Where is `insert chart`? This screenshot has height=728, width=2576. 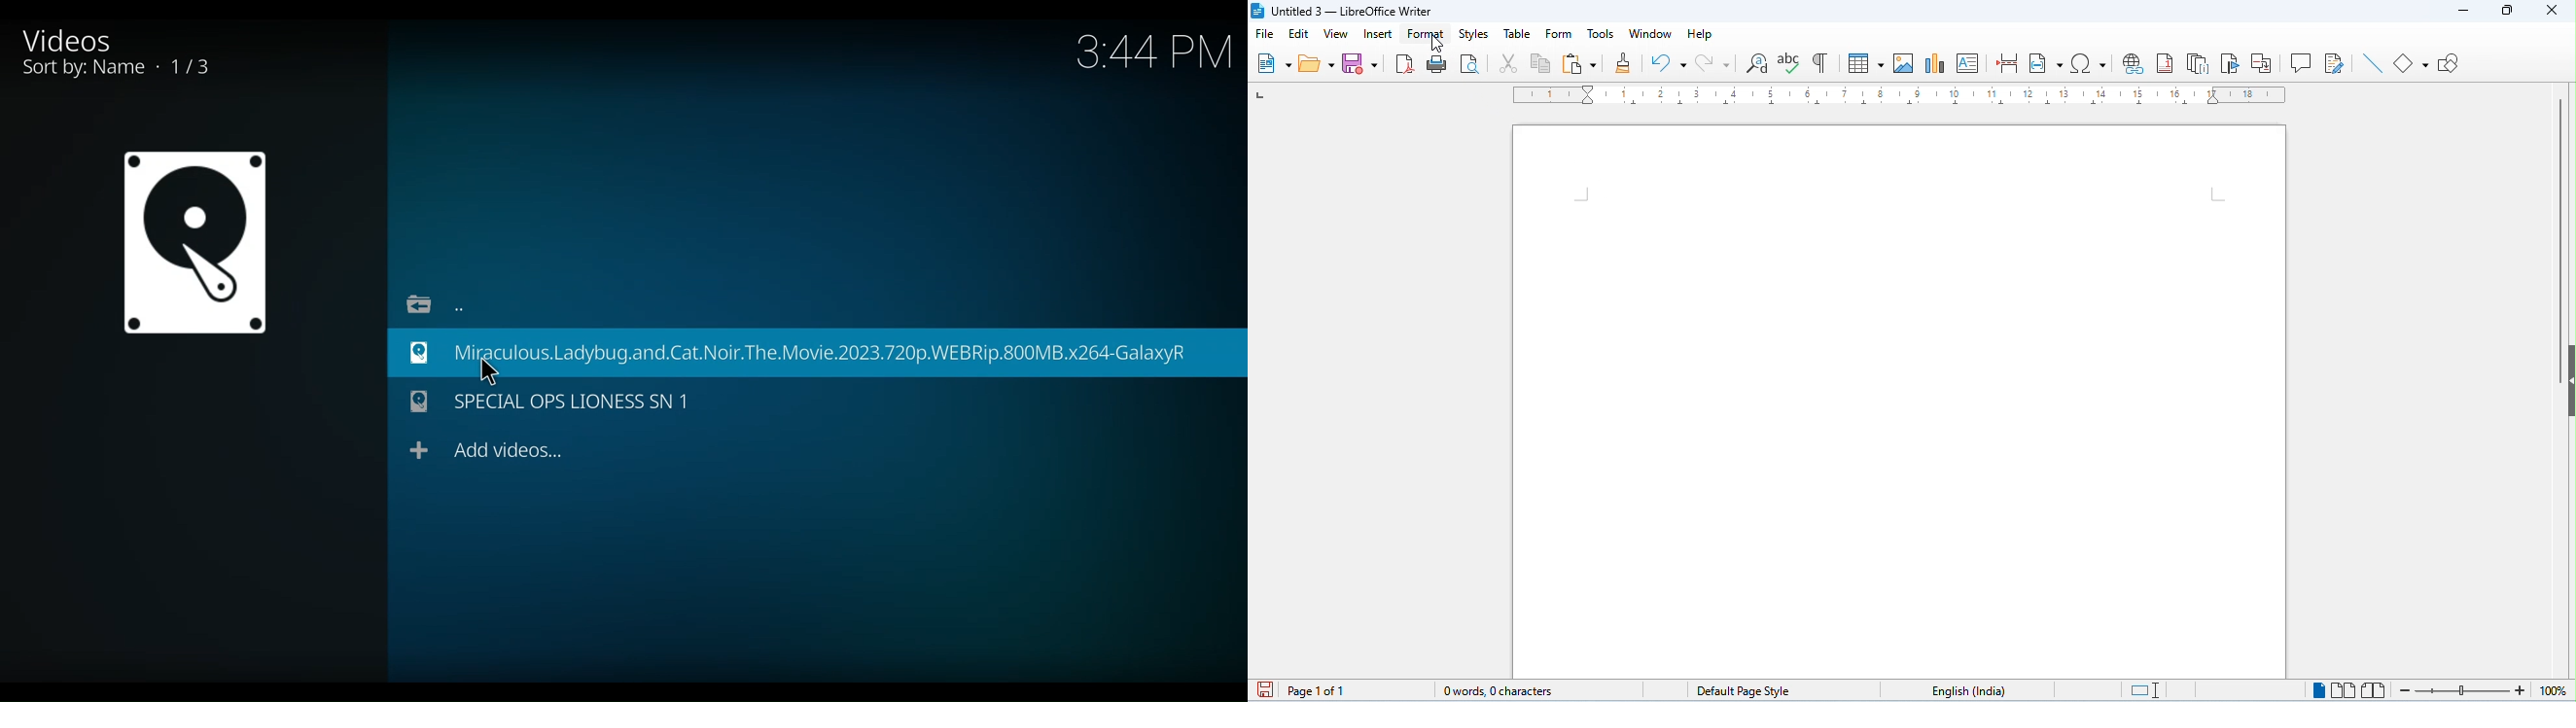
insert chart is located at coordinates (1936, 61).